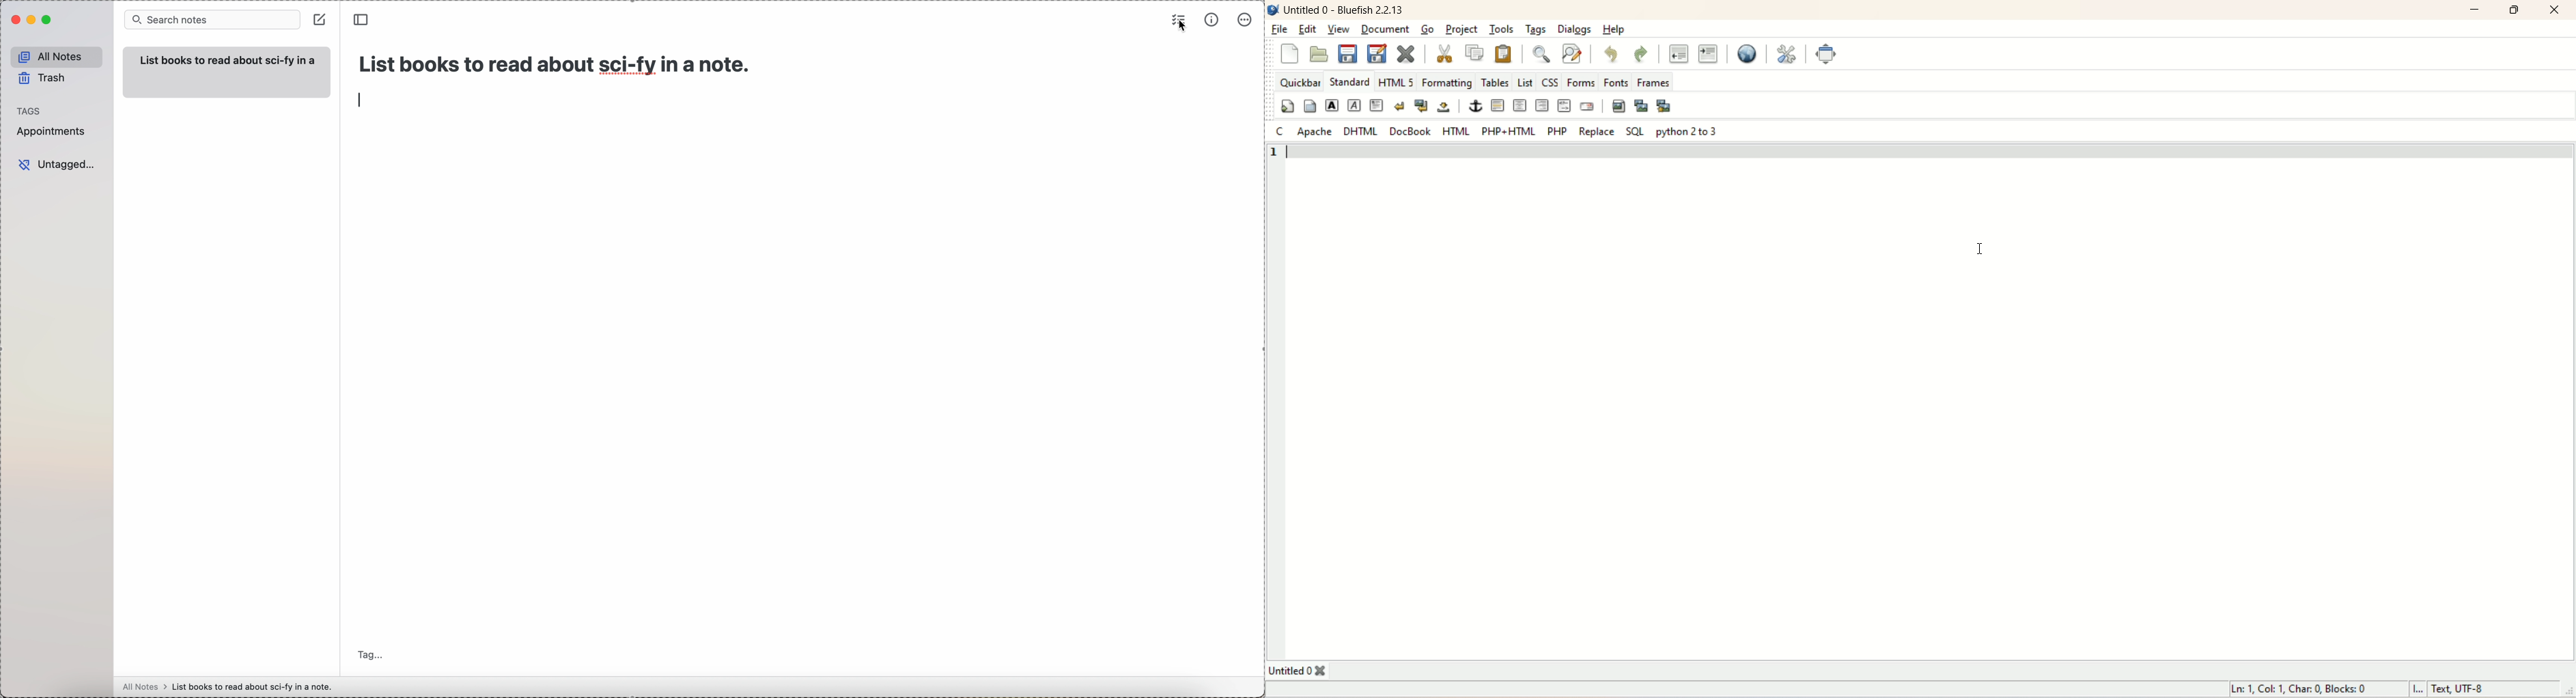  Describe the element at coordinates (1289, 108) in the screenshot. I see `quickstart` at that location.